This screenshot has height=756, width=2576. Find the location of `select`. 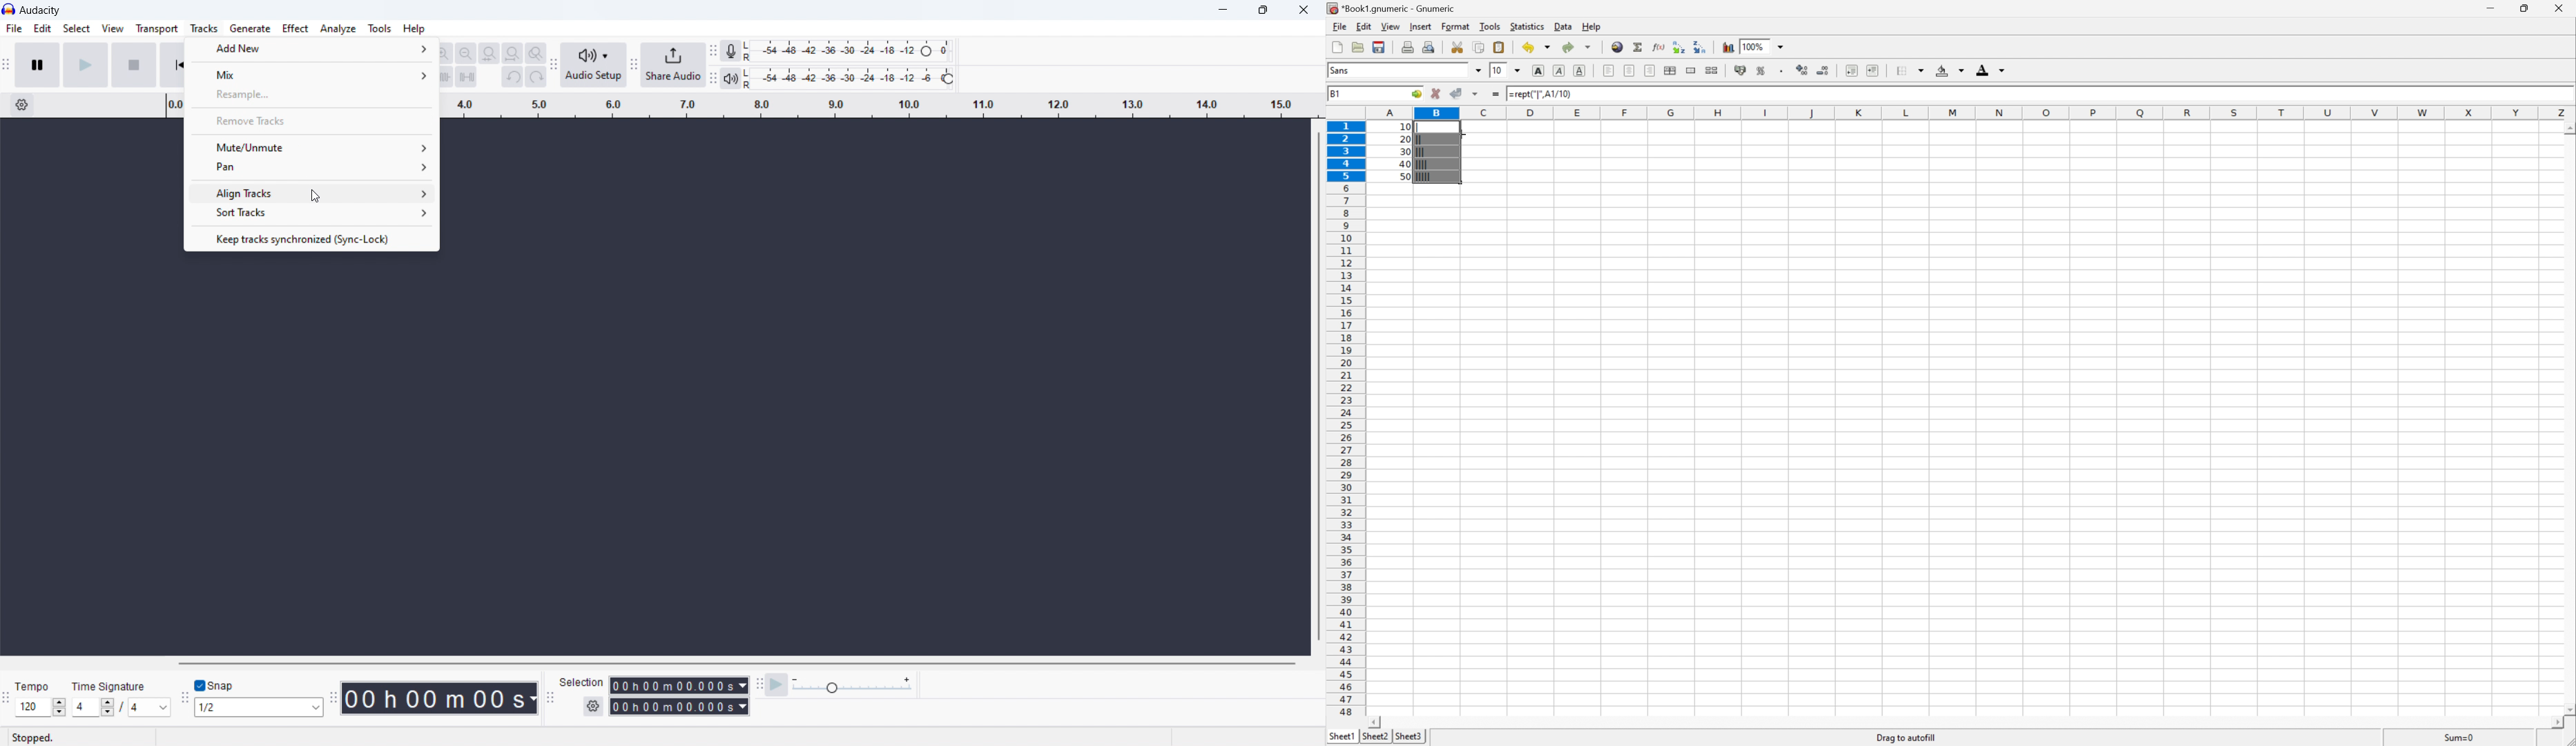

select is located at coordinates (76, 27).